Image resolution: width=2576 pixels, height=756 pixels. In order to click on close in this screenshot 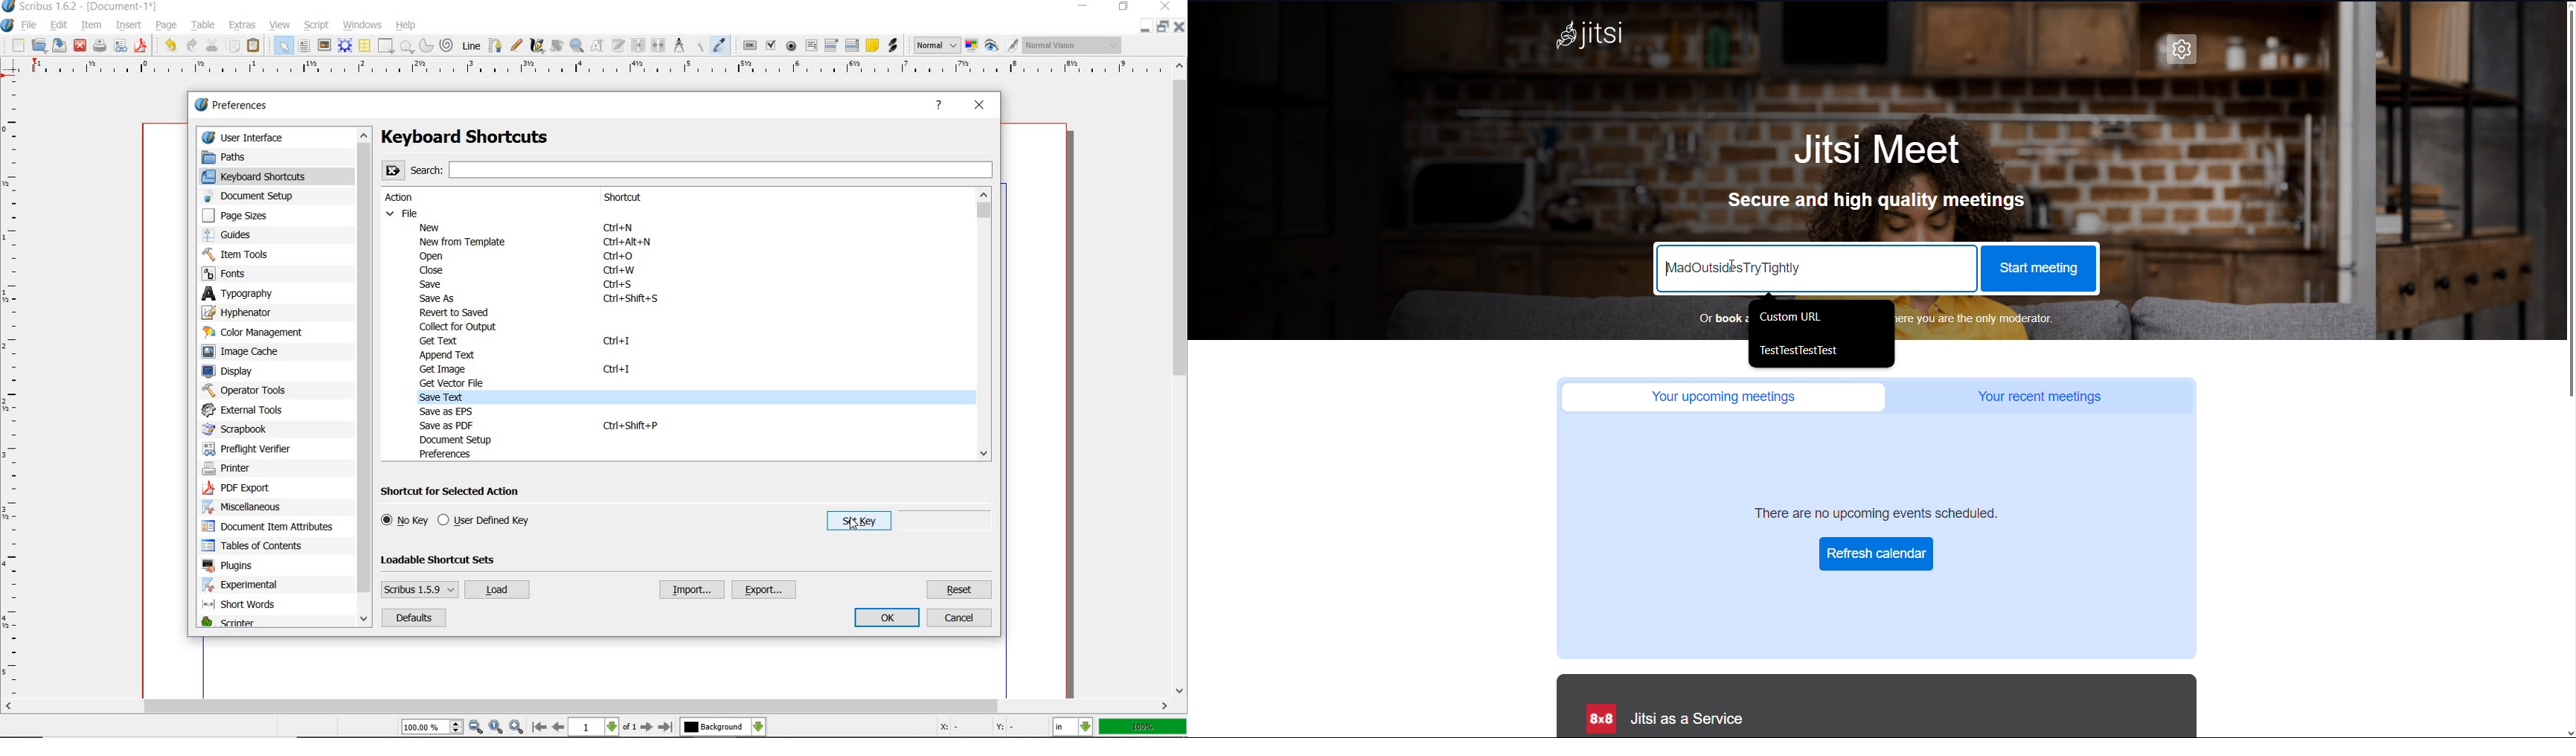, I will do `click(980, 107)`.